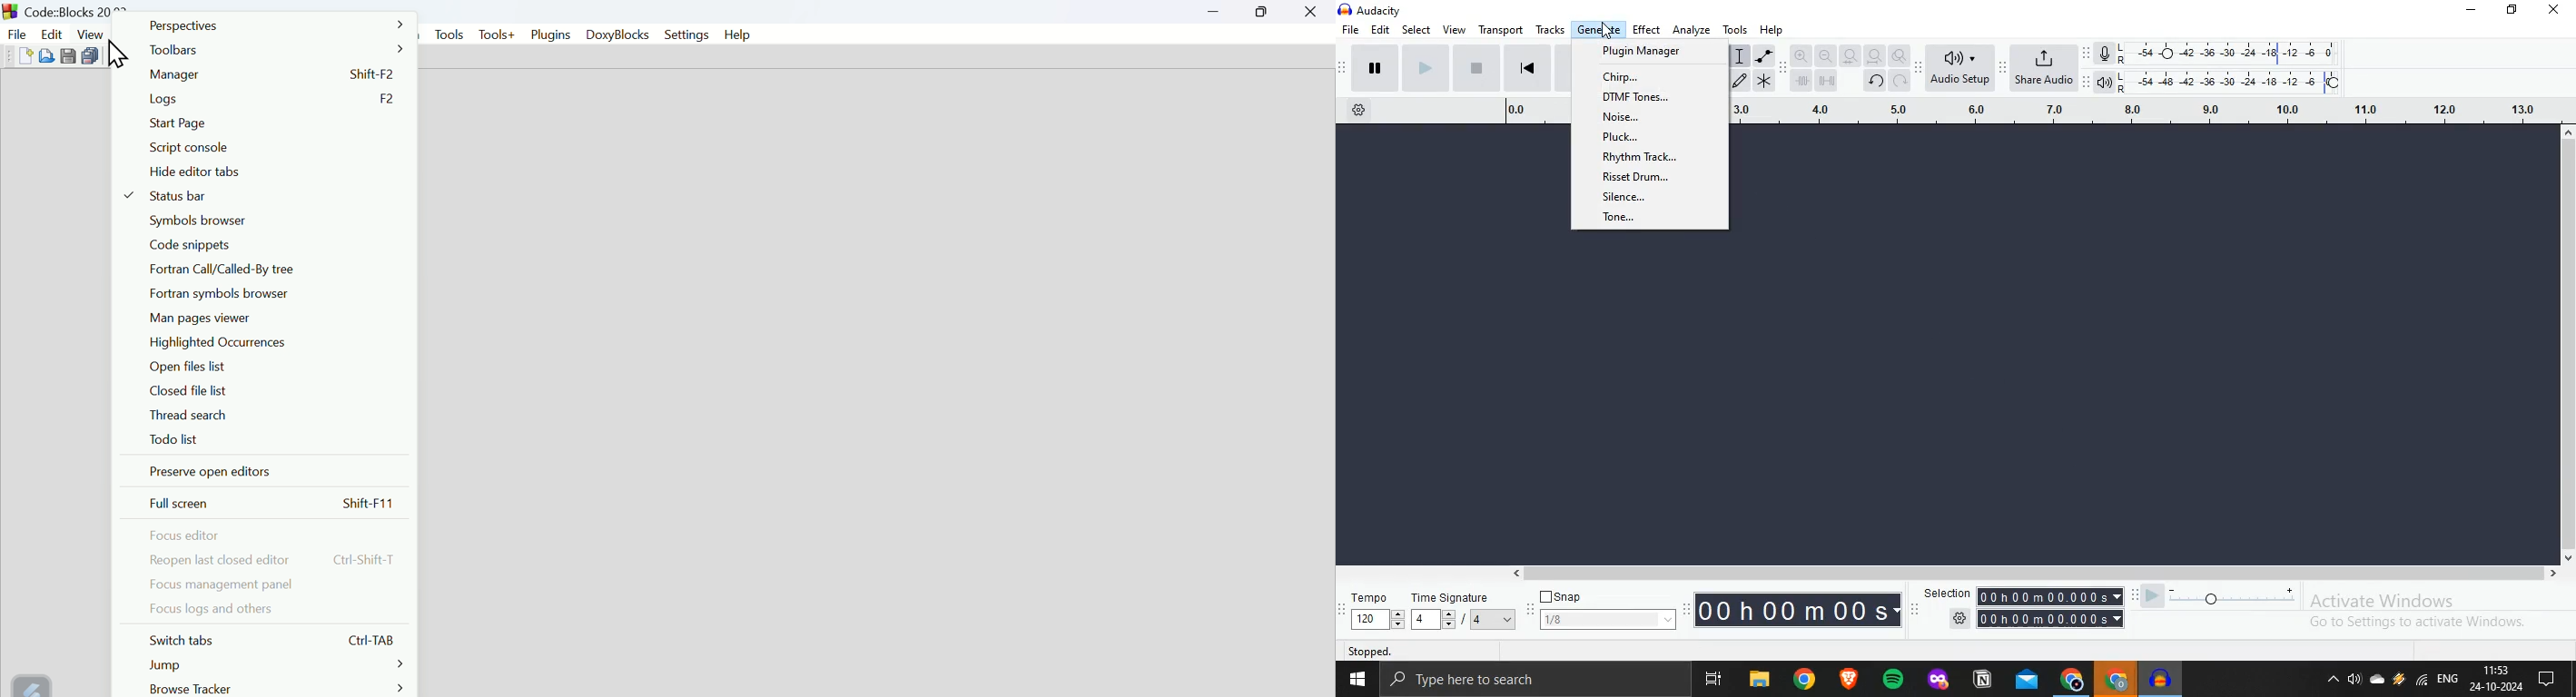  I want to click on Tempo, so click(1370, 611).